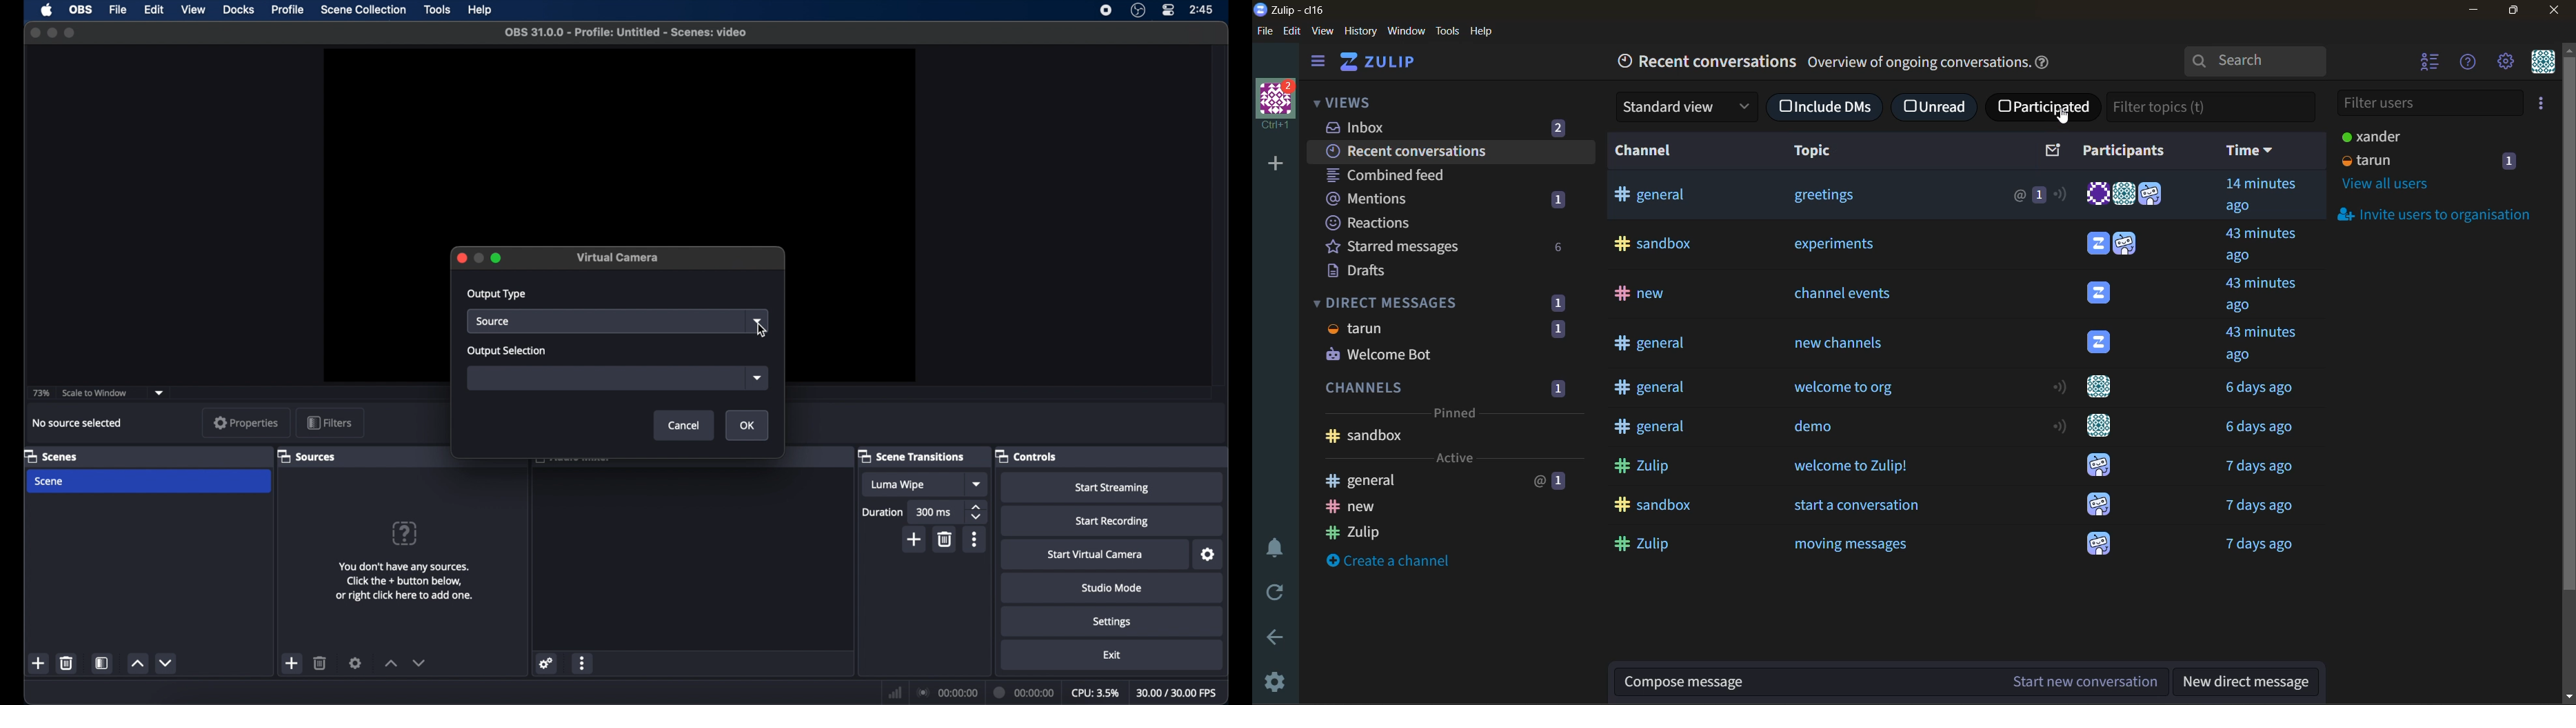  Describe the element at coordinates (1447, 246) in the screenshot. I see `starred messages` at that location.